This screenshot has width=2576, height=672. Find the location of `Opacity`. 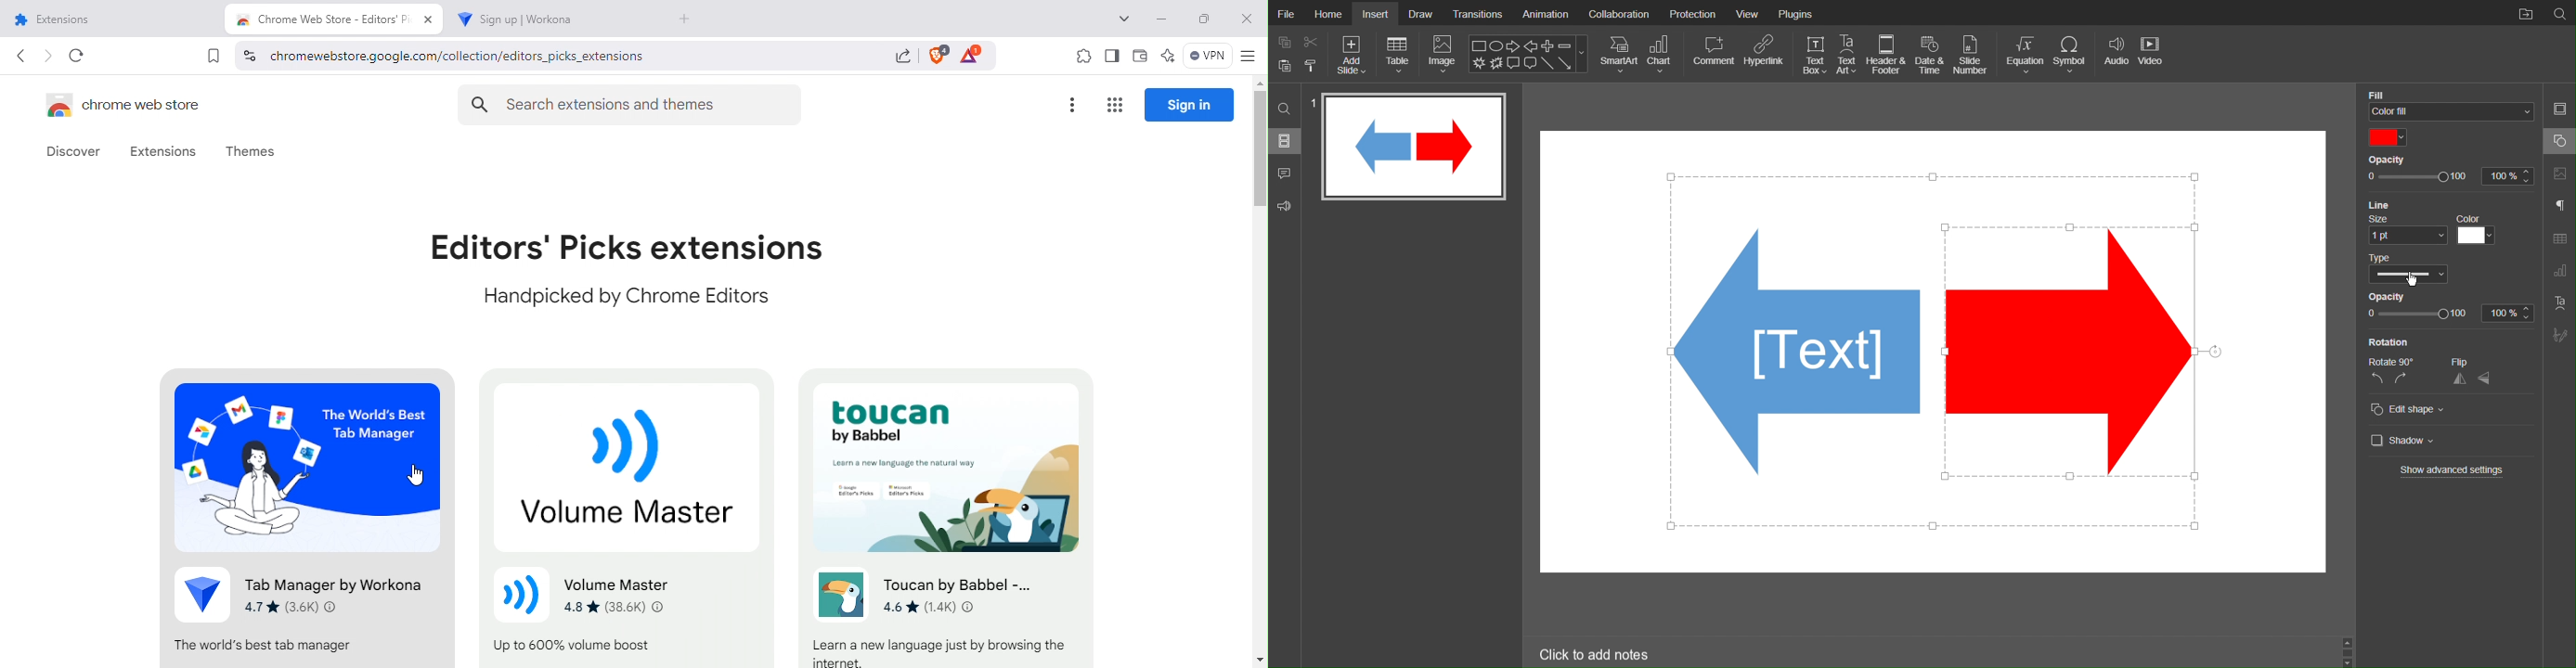

Opacity is located at coordinates (2397, 158).